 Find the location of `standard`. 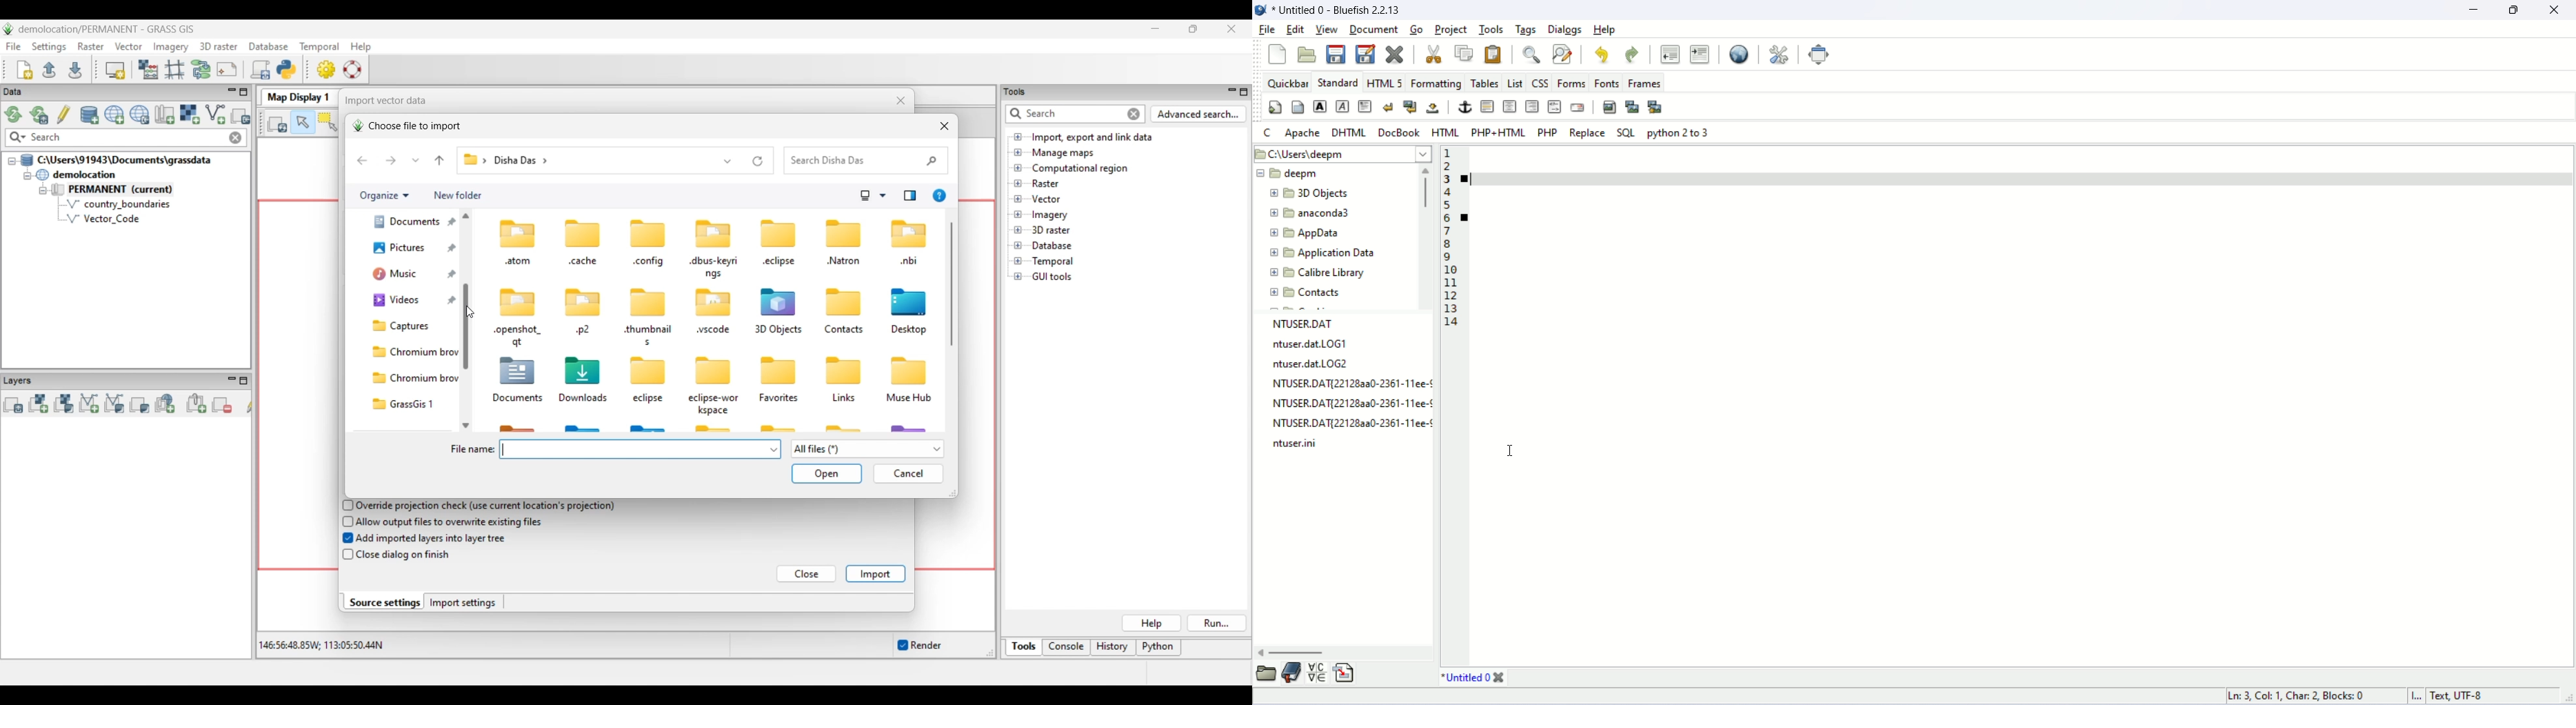

standard is located at coordinates (1337, 82).